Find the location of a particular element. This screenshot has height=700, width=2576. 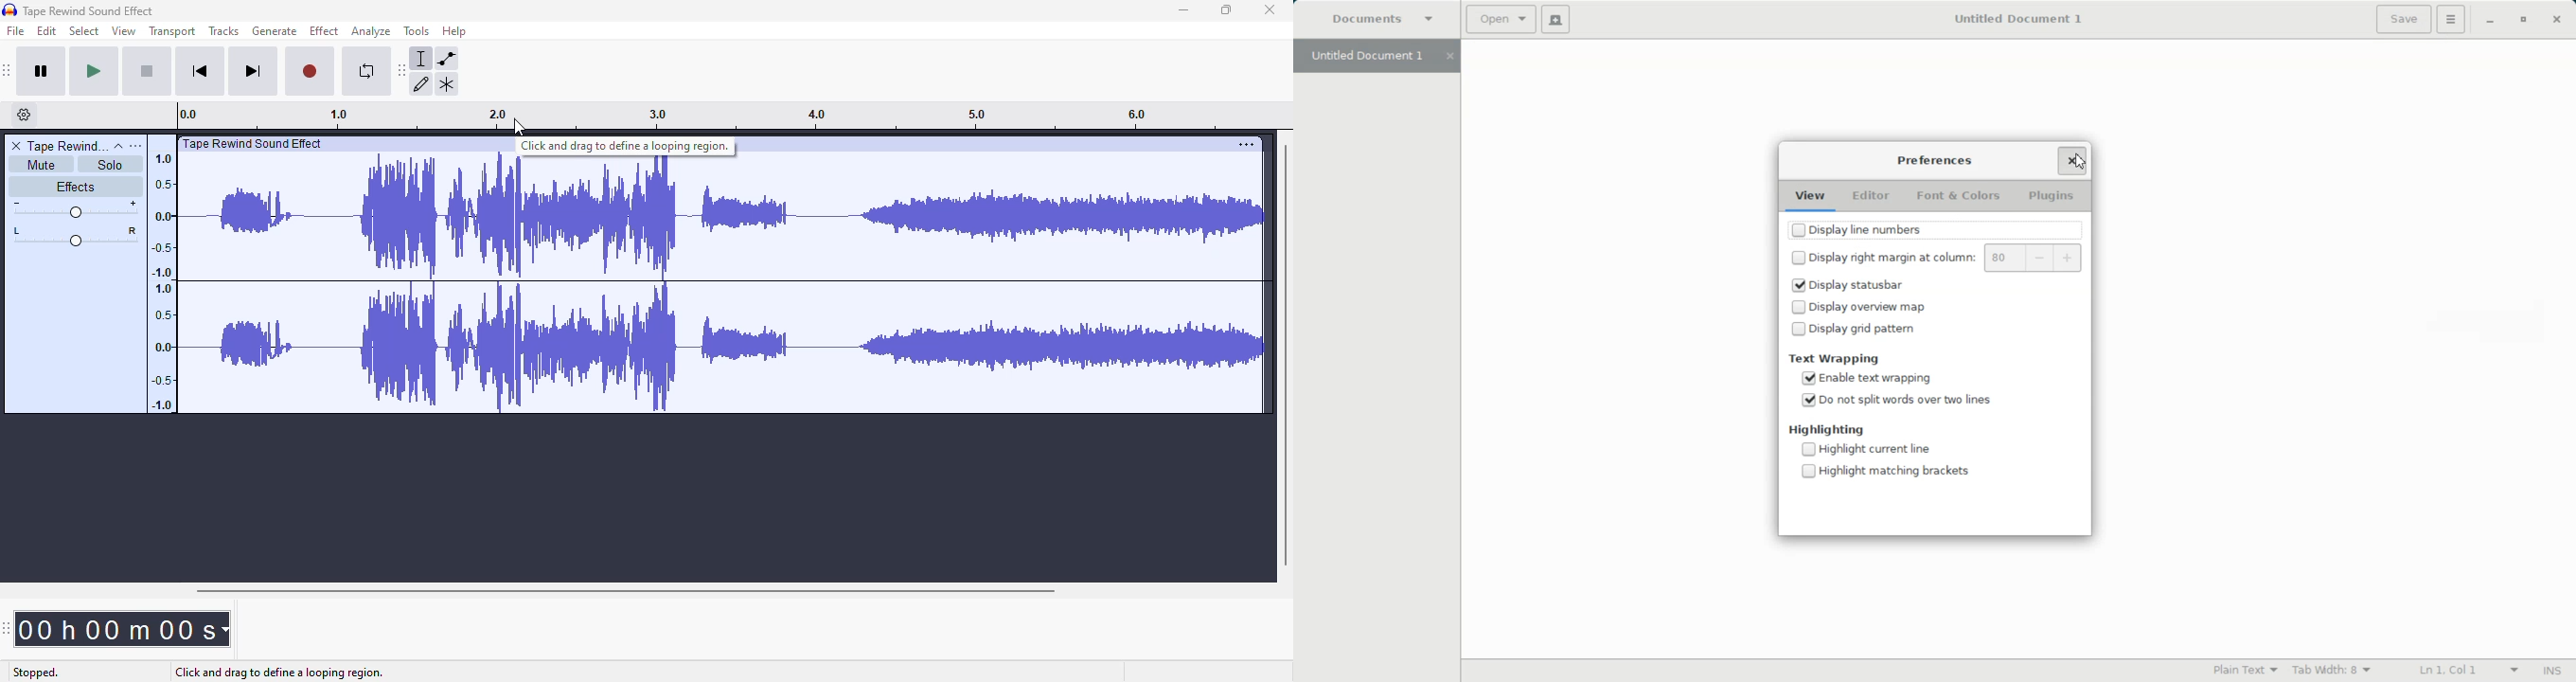

stopped is located at coordinates (35, 673).